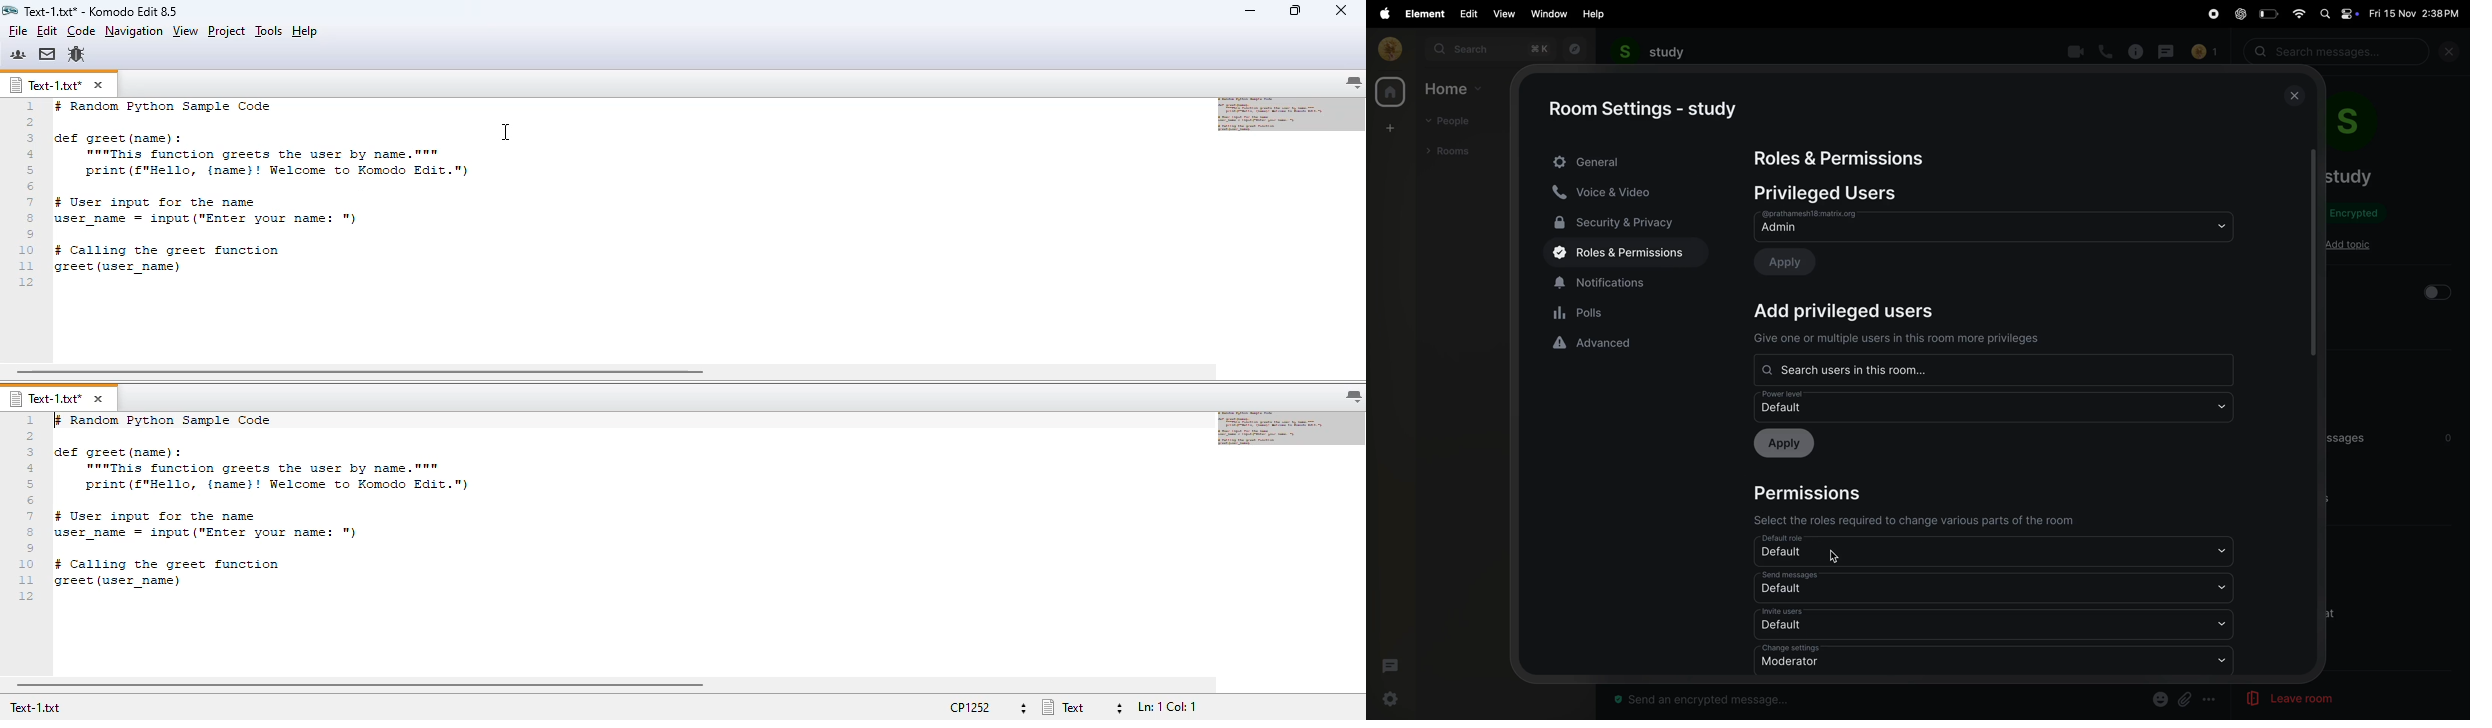 This screenshot has height=728, width=2492. What do you see at coordinates (1619, 253) in the screenshot?
I see `roles and permissions` at bounding box center [1619, 253].